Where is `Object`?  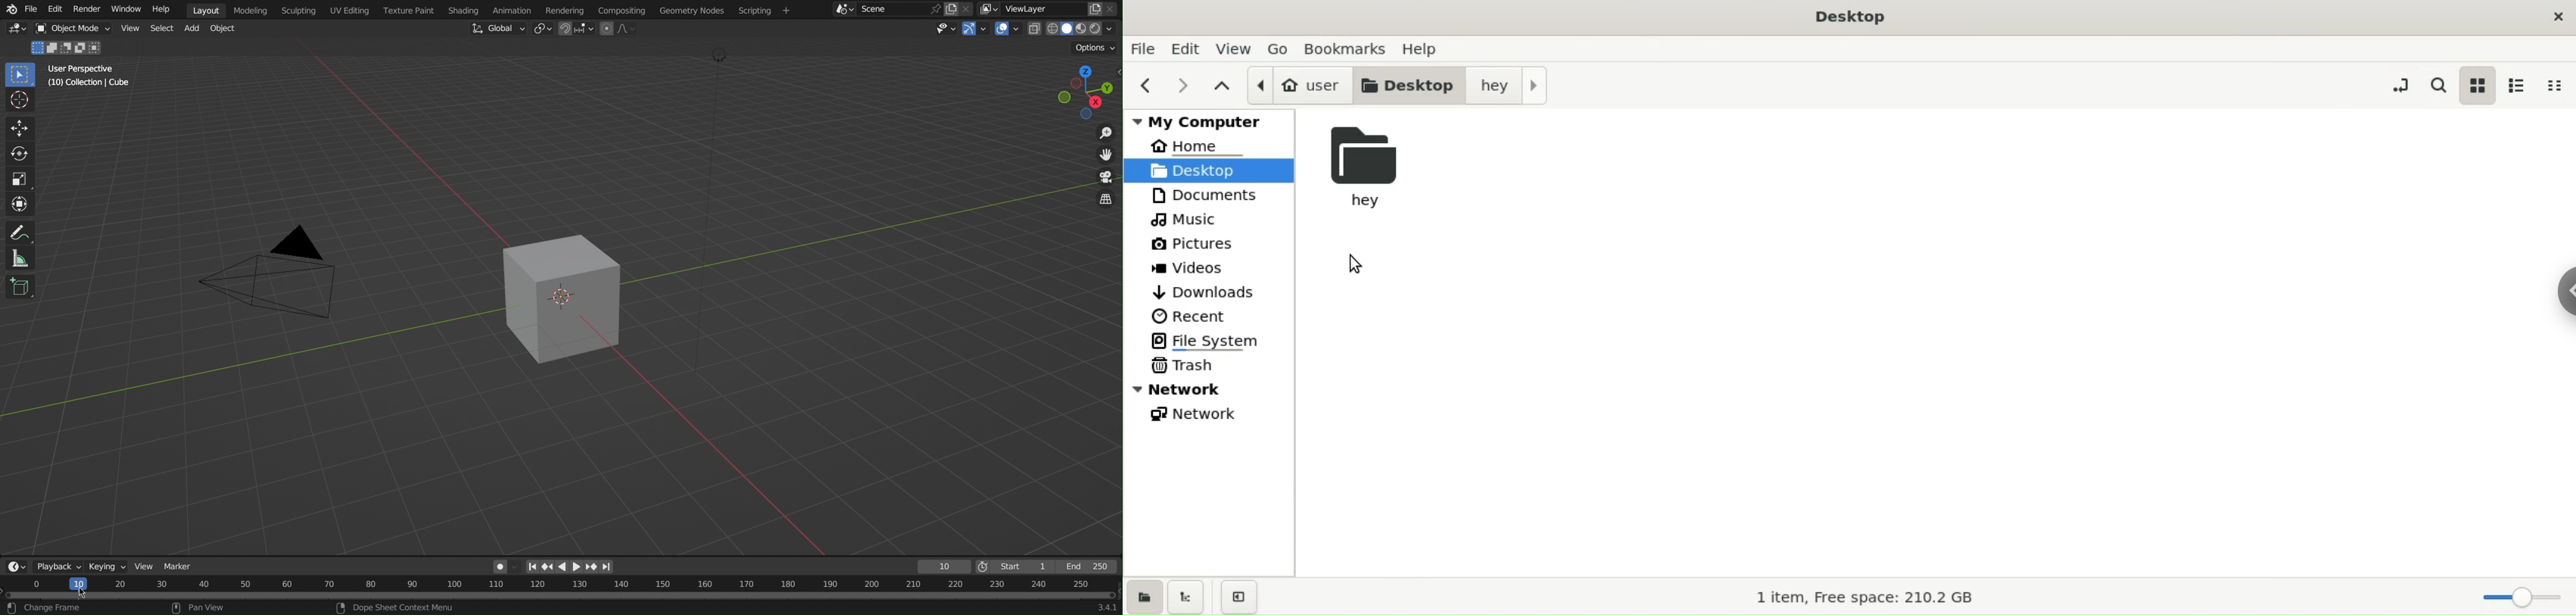
Object is located at coordinates (225, 30).